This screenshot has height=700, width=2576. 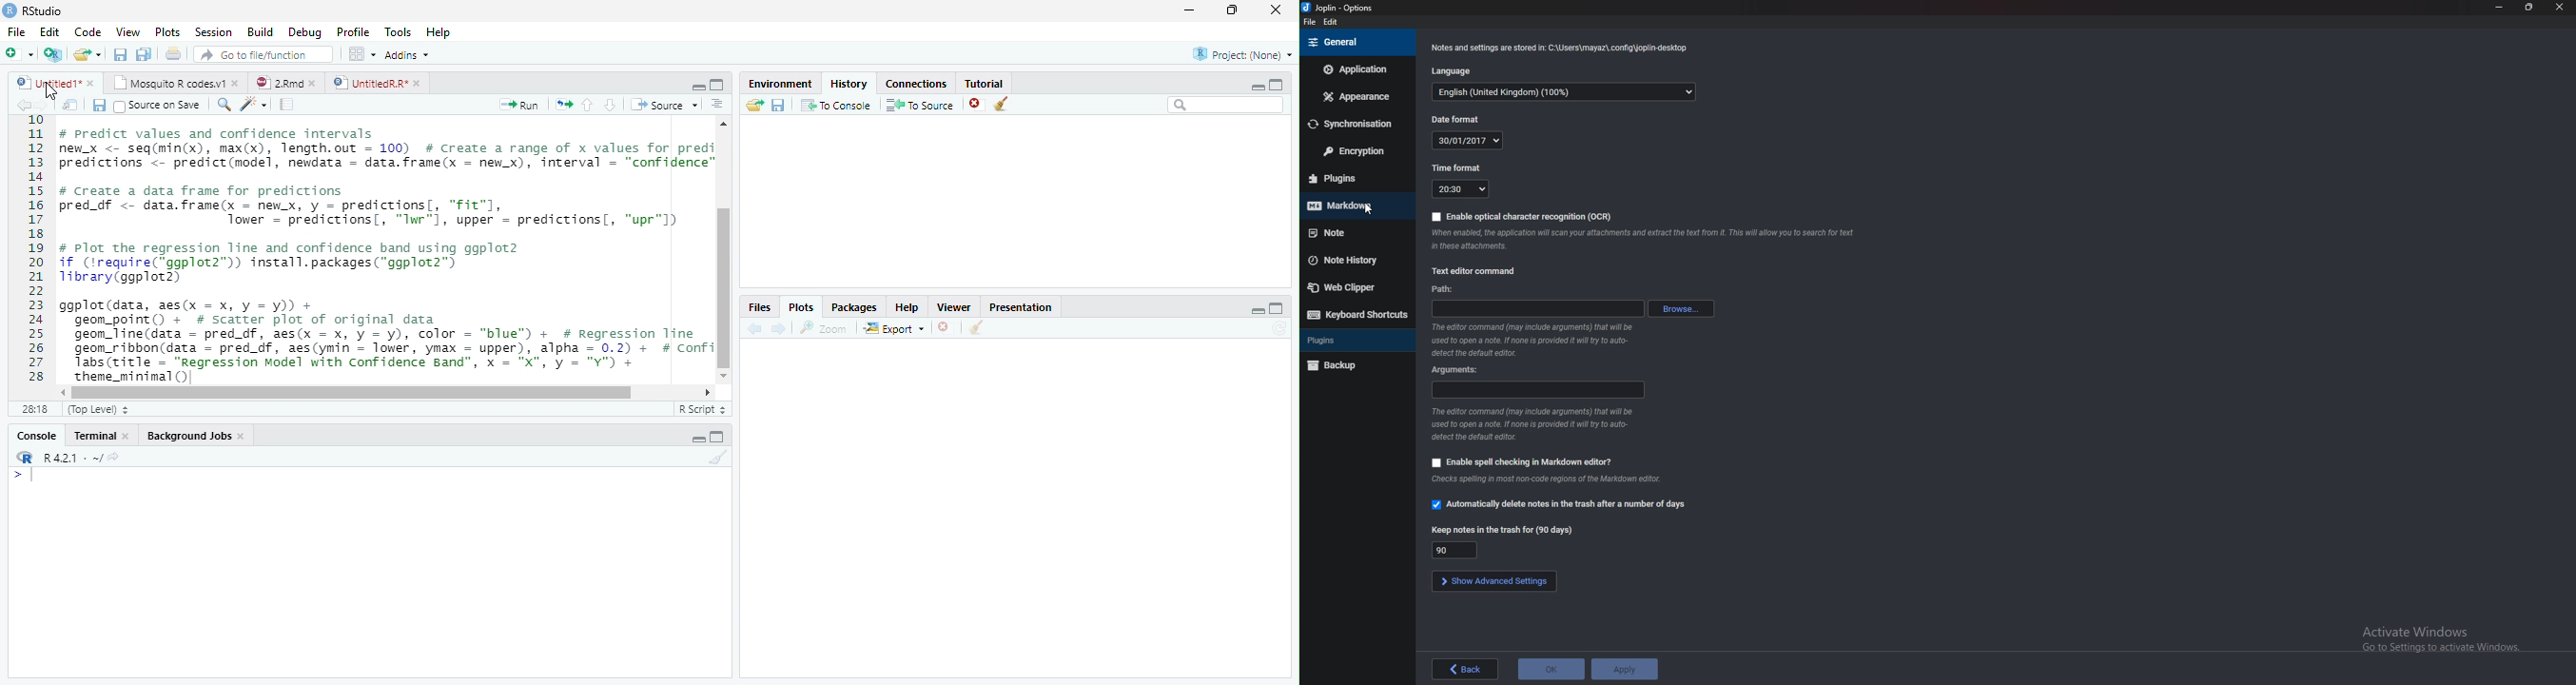 What do you see at coordinates (174, 55) in the screenshot?
I see `Print` at bounding box center [174, 55].